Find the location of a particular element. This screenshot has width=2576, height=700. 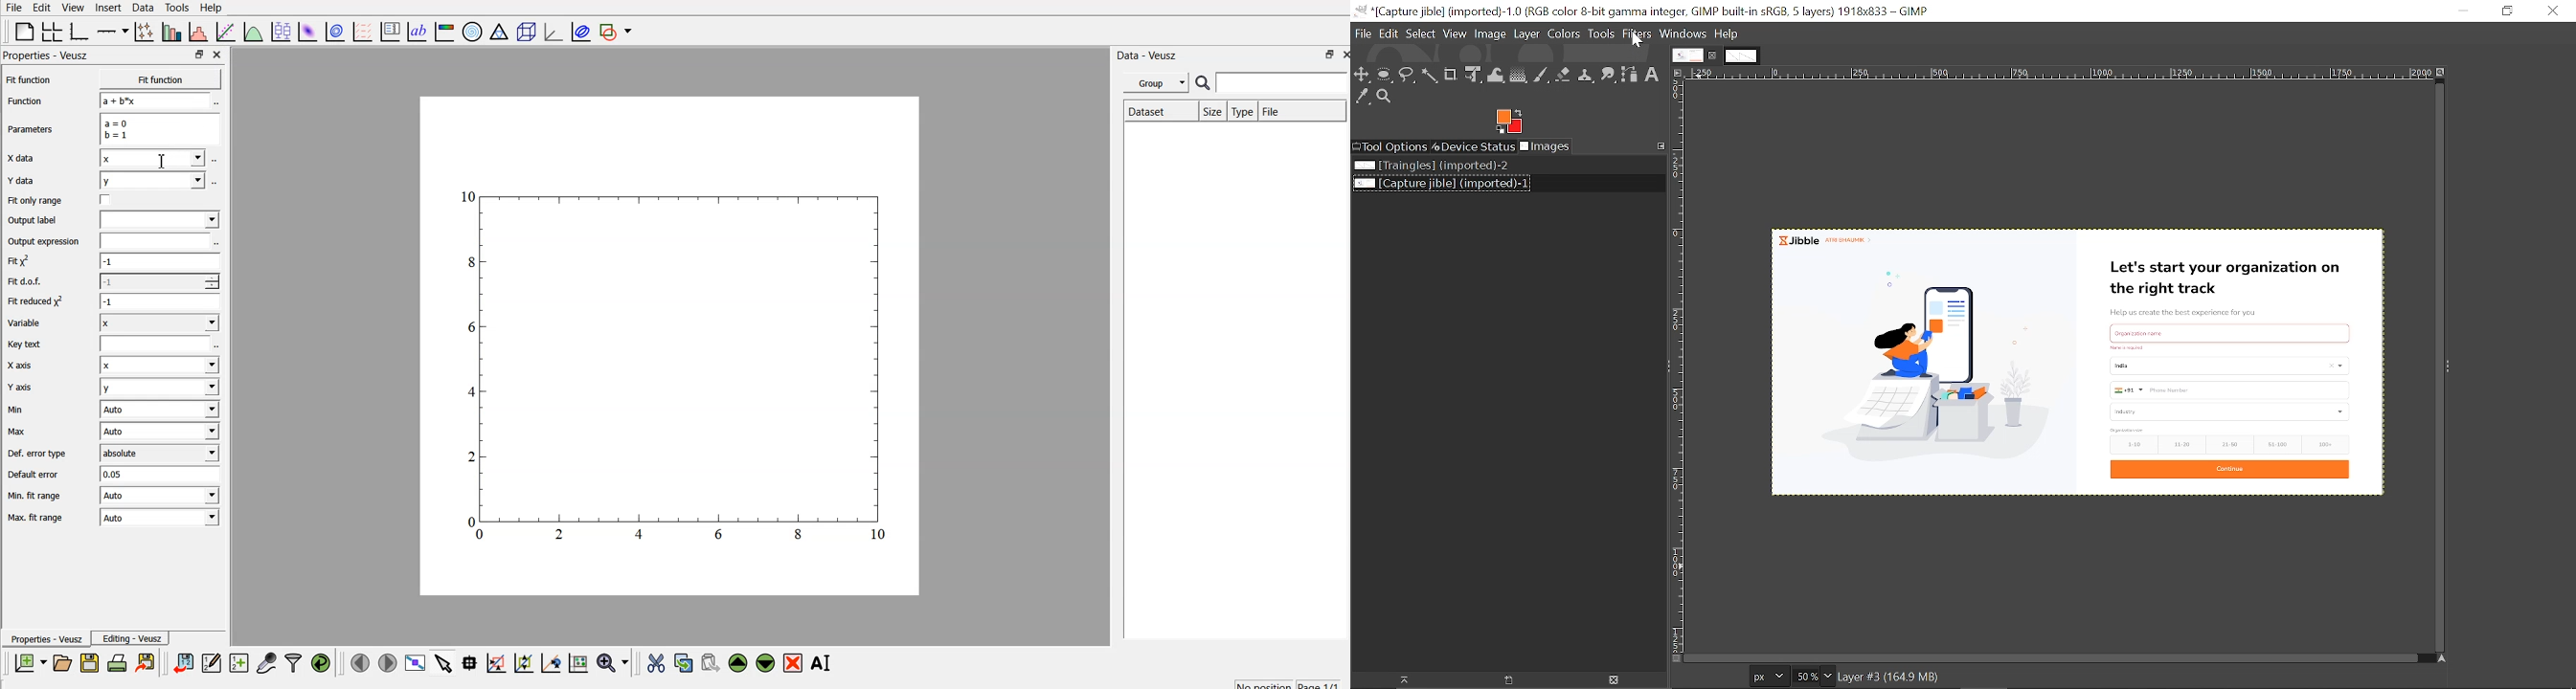

Filters is located at coordinates (1638, 33).